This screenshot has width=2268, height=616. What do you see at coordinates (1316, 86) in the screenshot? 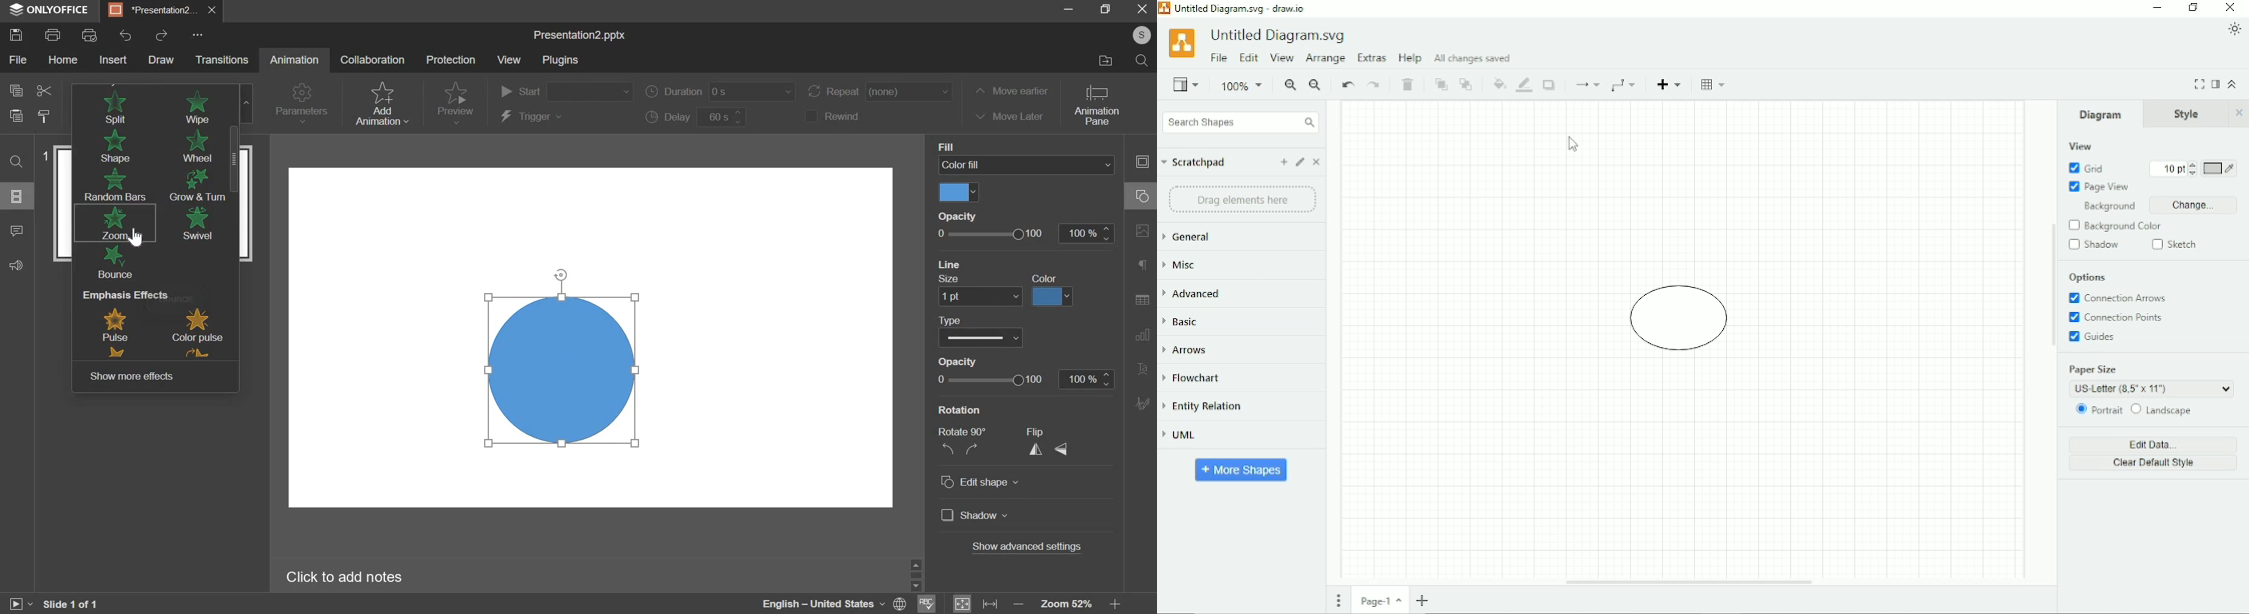
I see `Zoom Out` at bounding box center [1316, 86].